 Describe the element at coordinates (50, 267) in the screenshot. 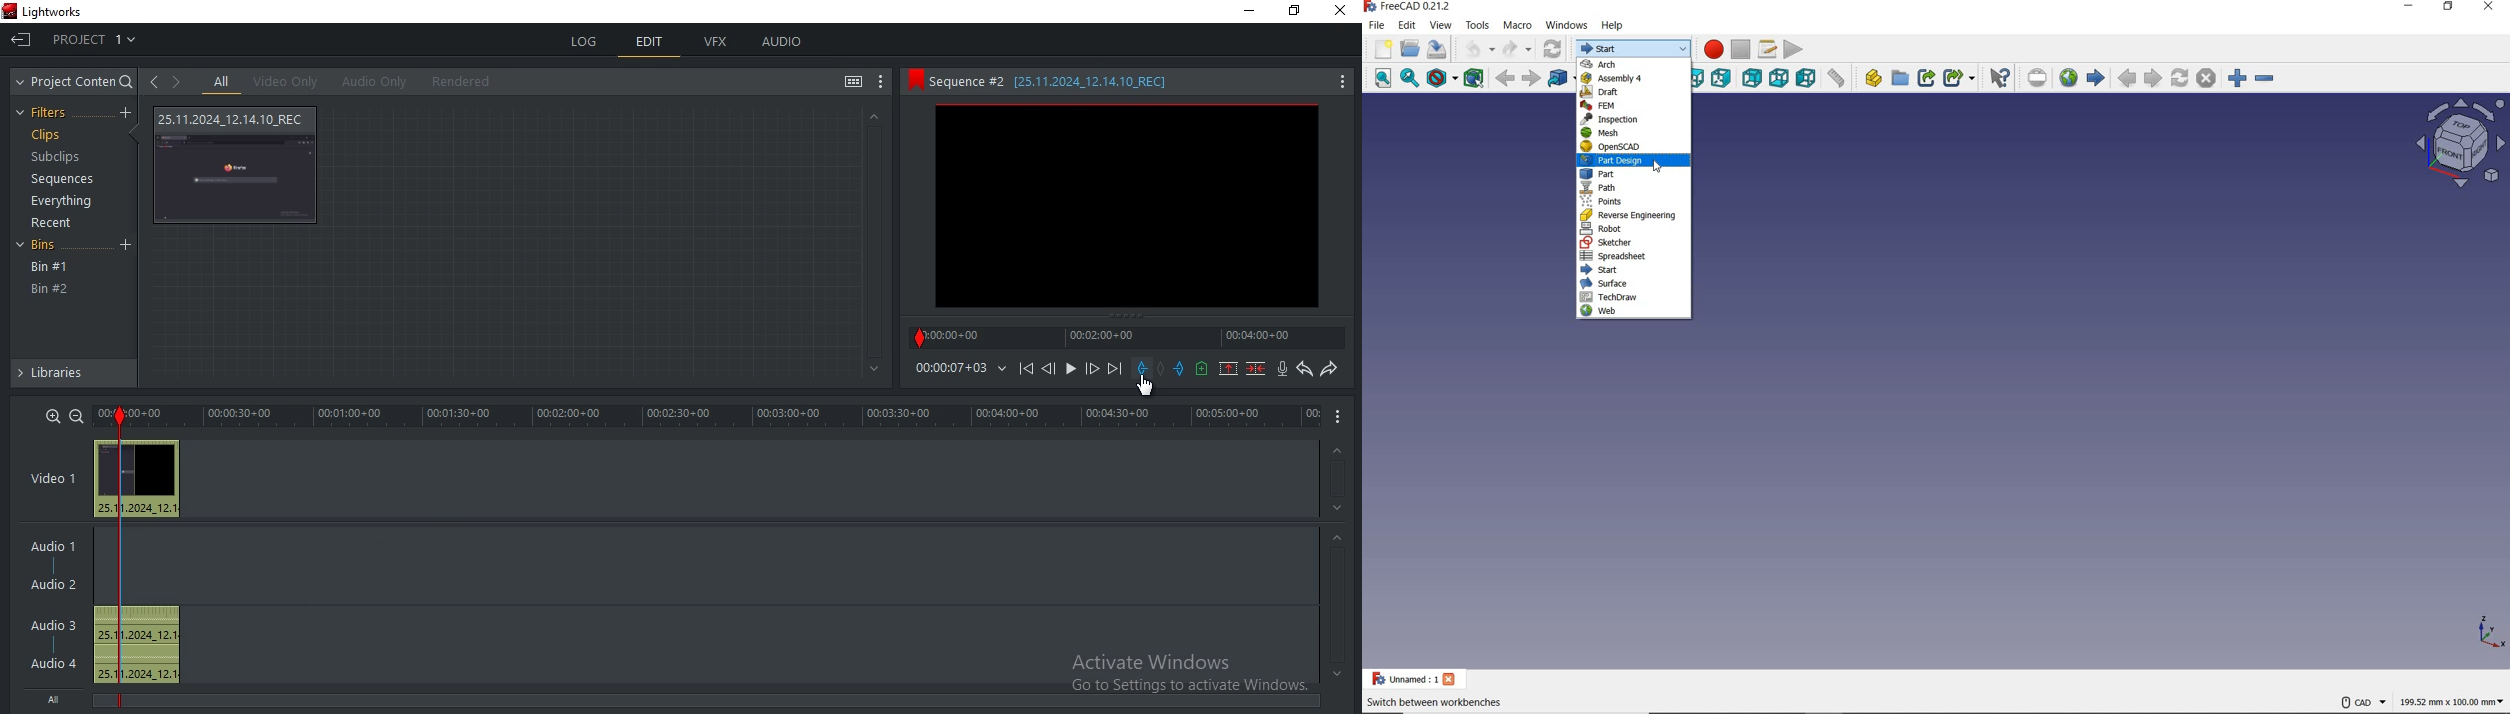

I see `bin #1` at that location.